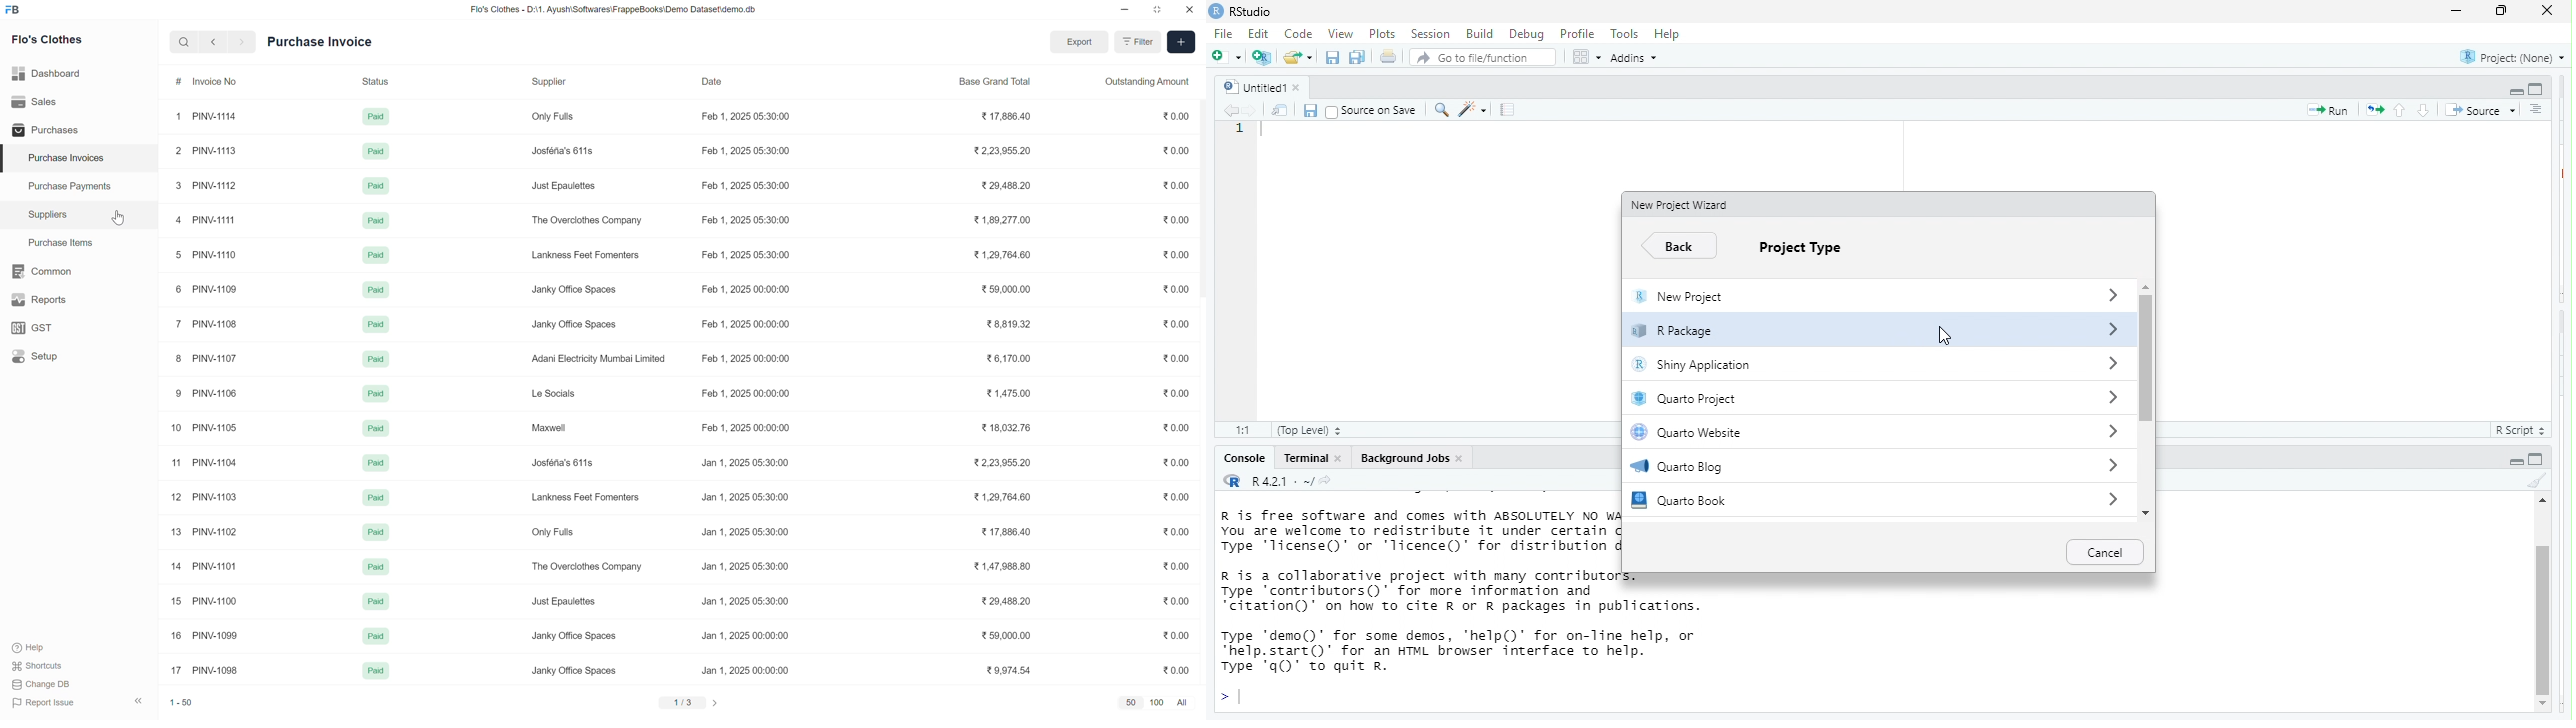 The width and height of the screenshot is (2576, 728). I want to click on PINV-1103, so click(216, 497).